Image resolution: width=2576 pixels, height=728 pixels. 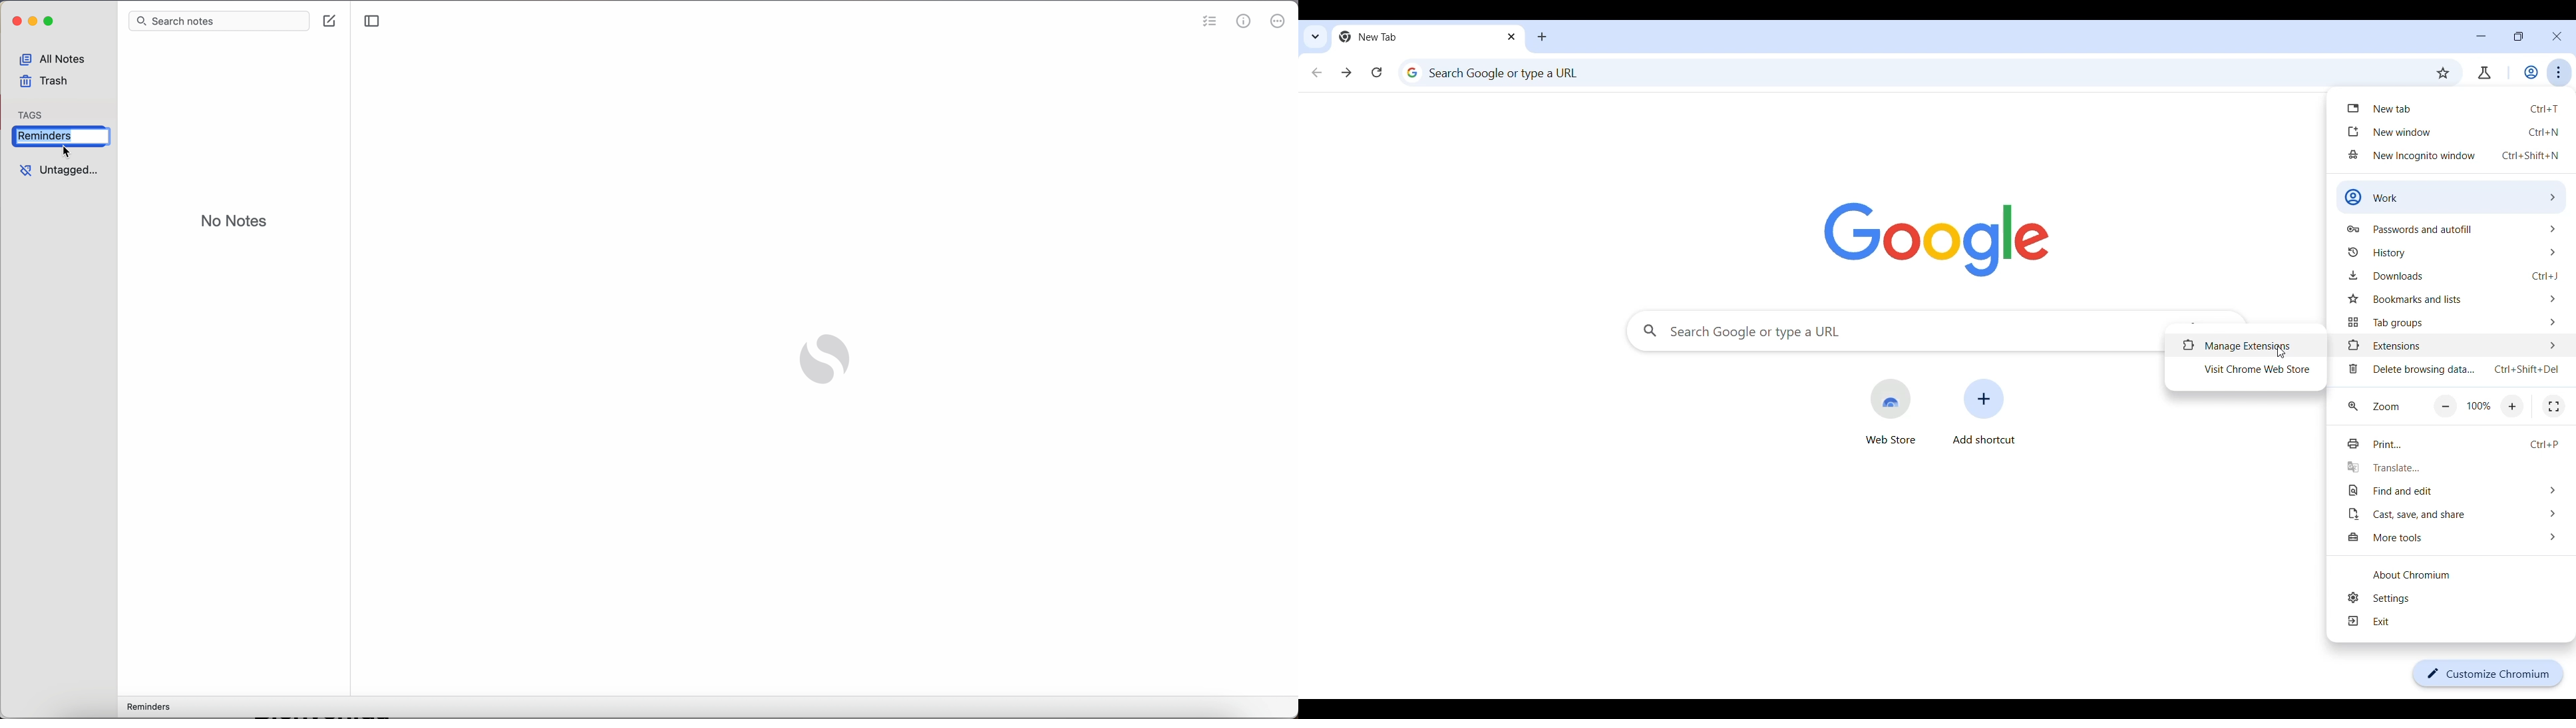 I want to click on maximize Simplenote, so click(x=51, y=22).